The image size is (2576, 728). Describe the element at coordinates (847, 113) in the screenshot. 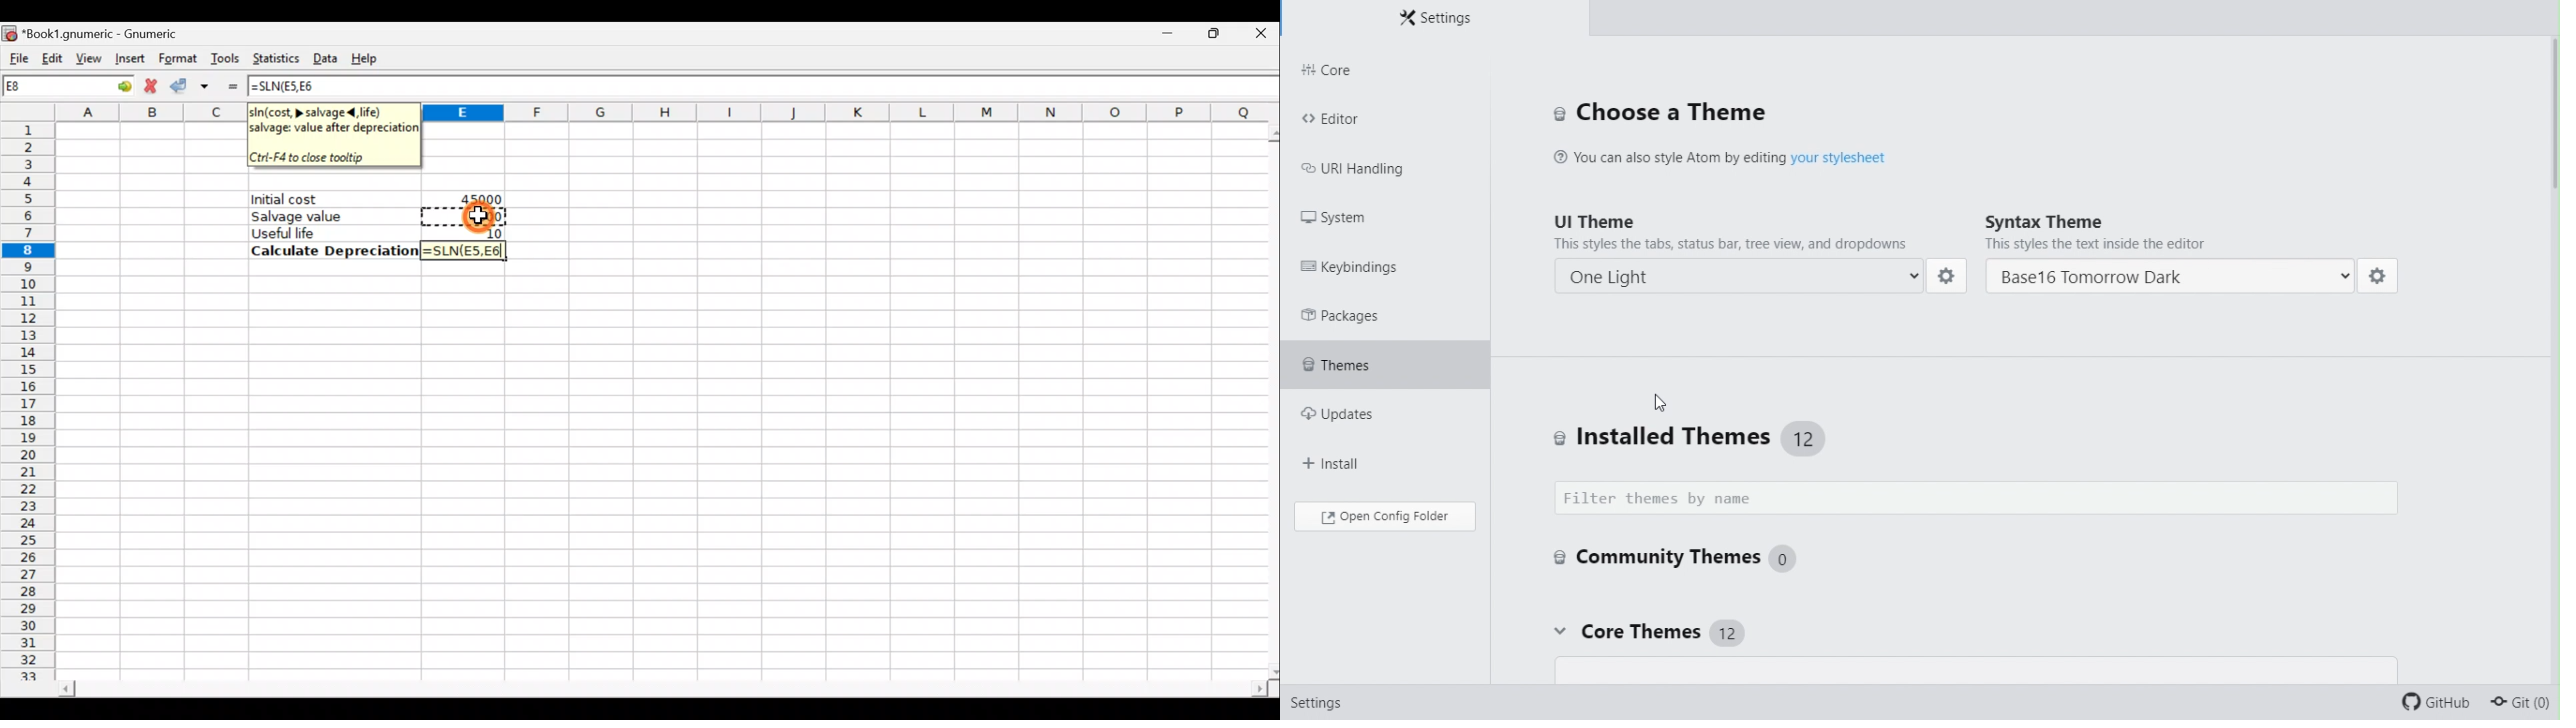

I see `Columns` at that location.